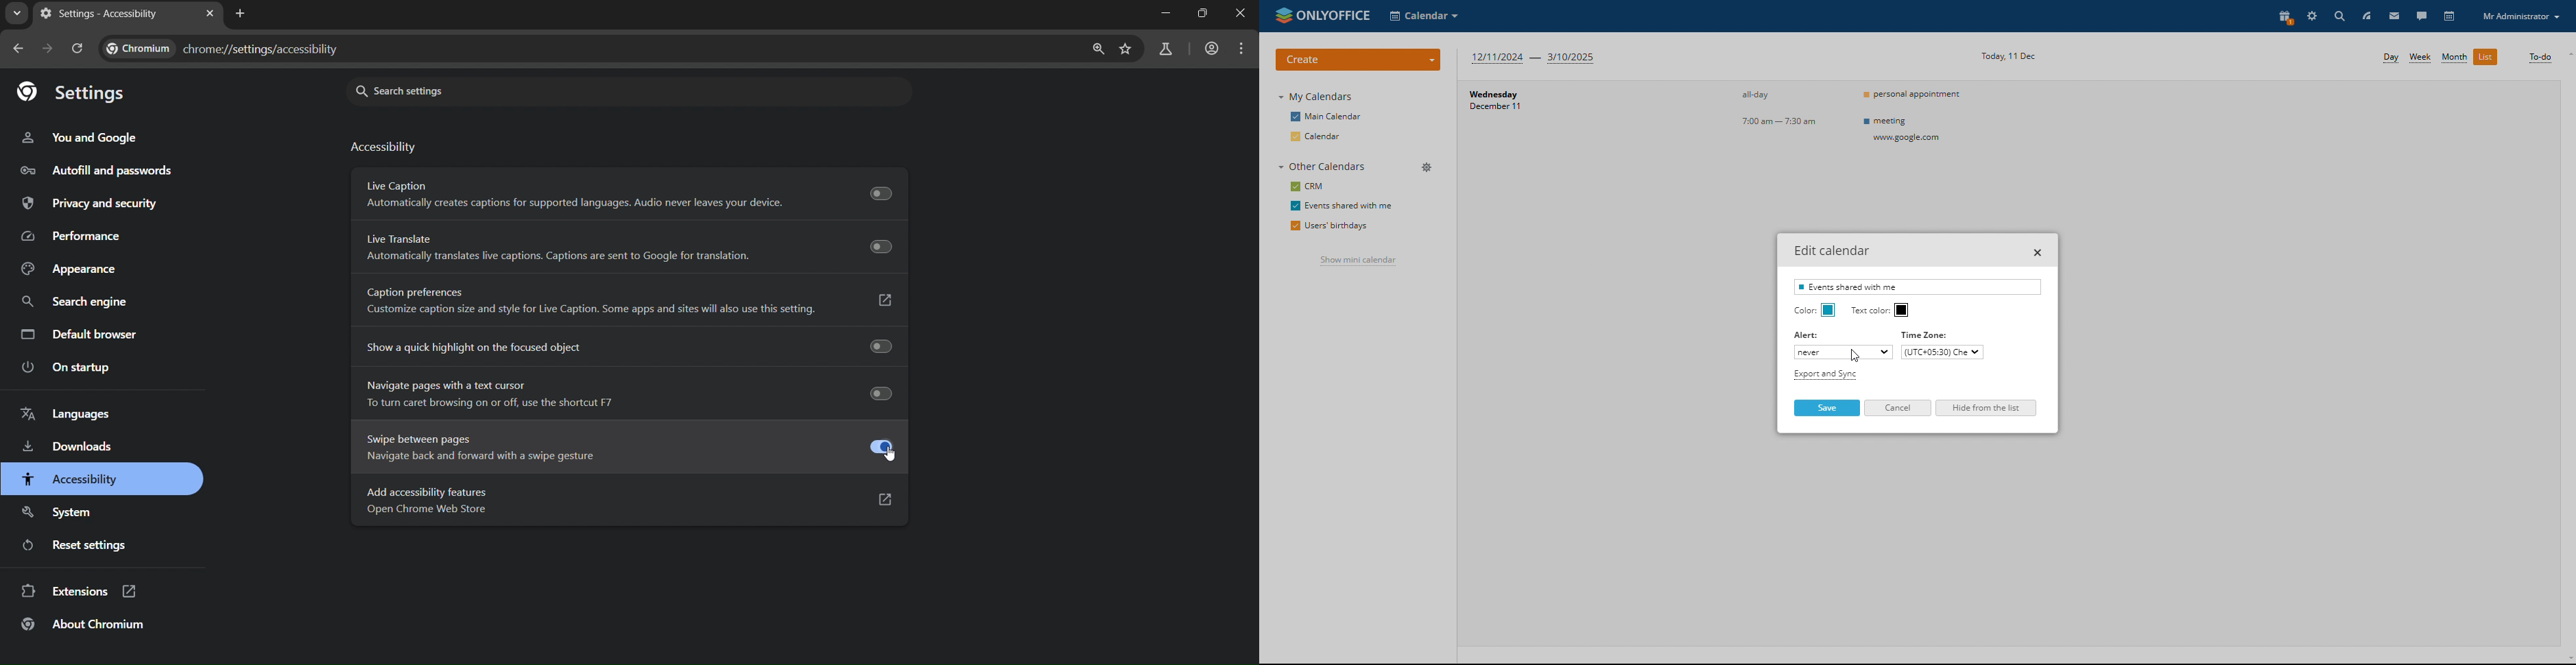  What do you see at coordinates (85, 628) in the screenshot?
I see `about chromium` at bounding box center [85, 628].